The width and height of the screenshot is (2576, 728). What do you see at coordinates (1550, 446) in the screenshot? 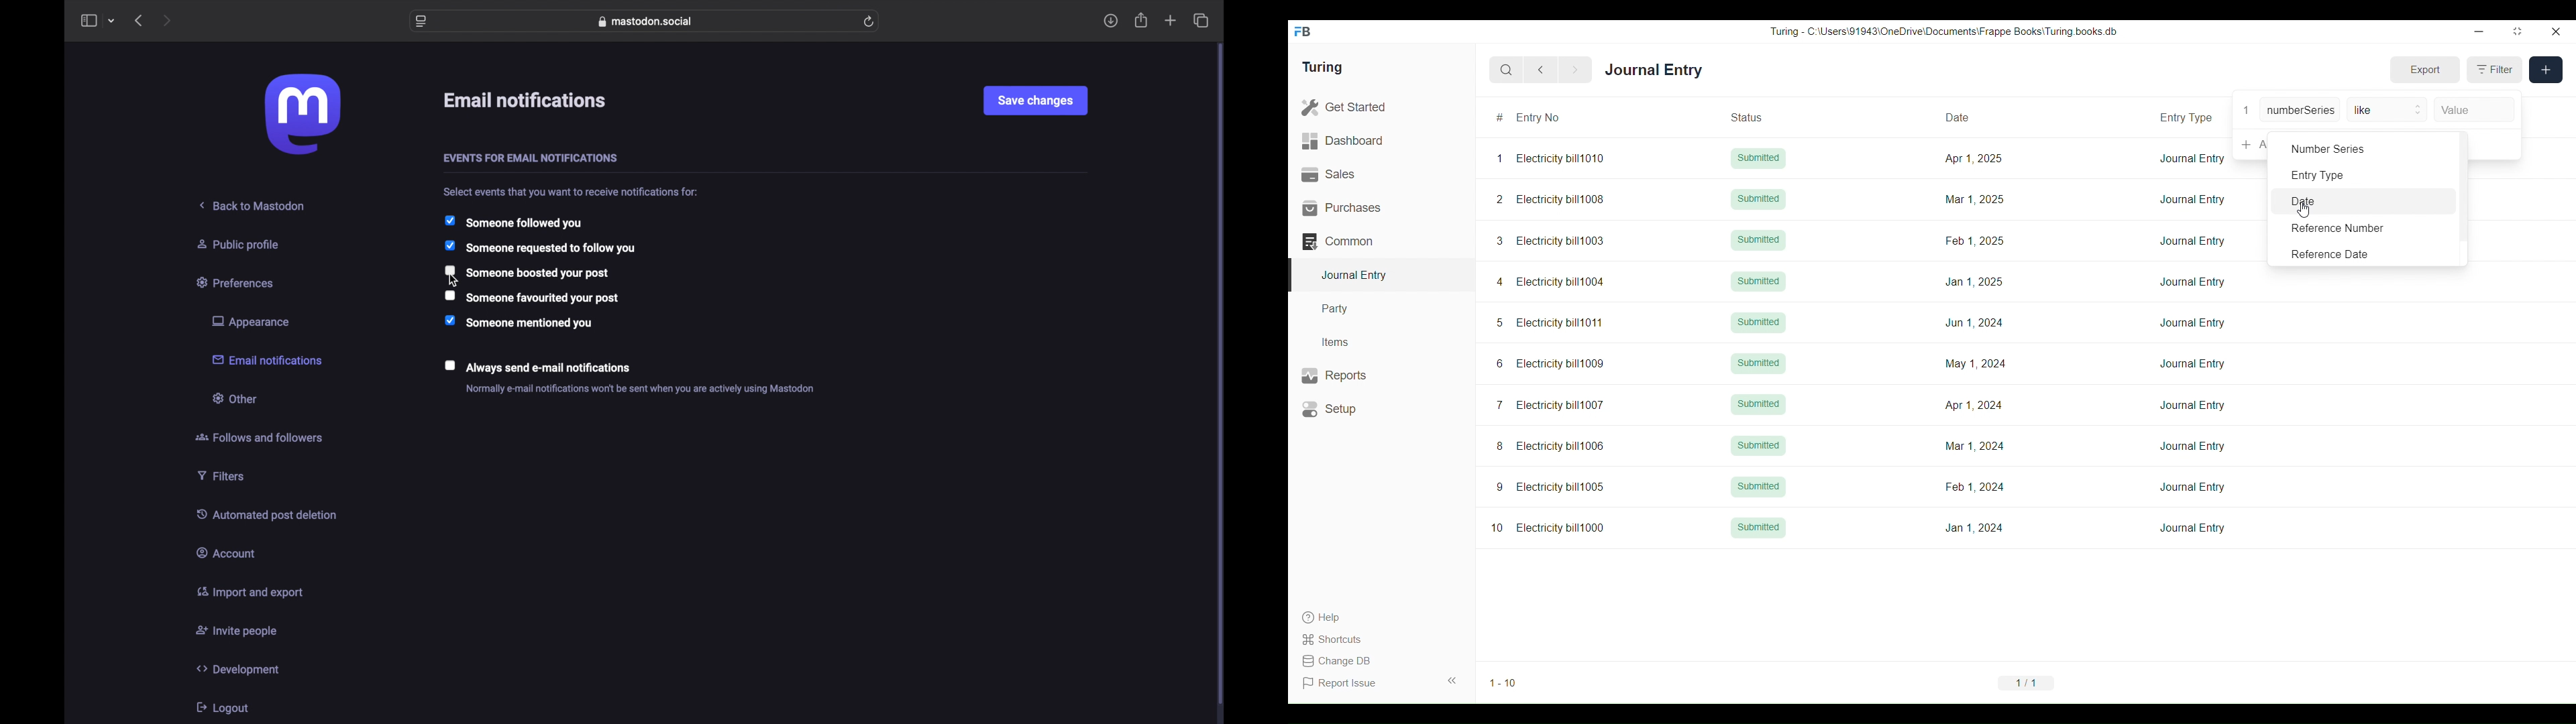
I see `8 Electricity bill1006` at bounding box center [1550, 446].